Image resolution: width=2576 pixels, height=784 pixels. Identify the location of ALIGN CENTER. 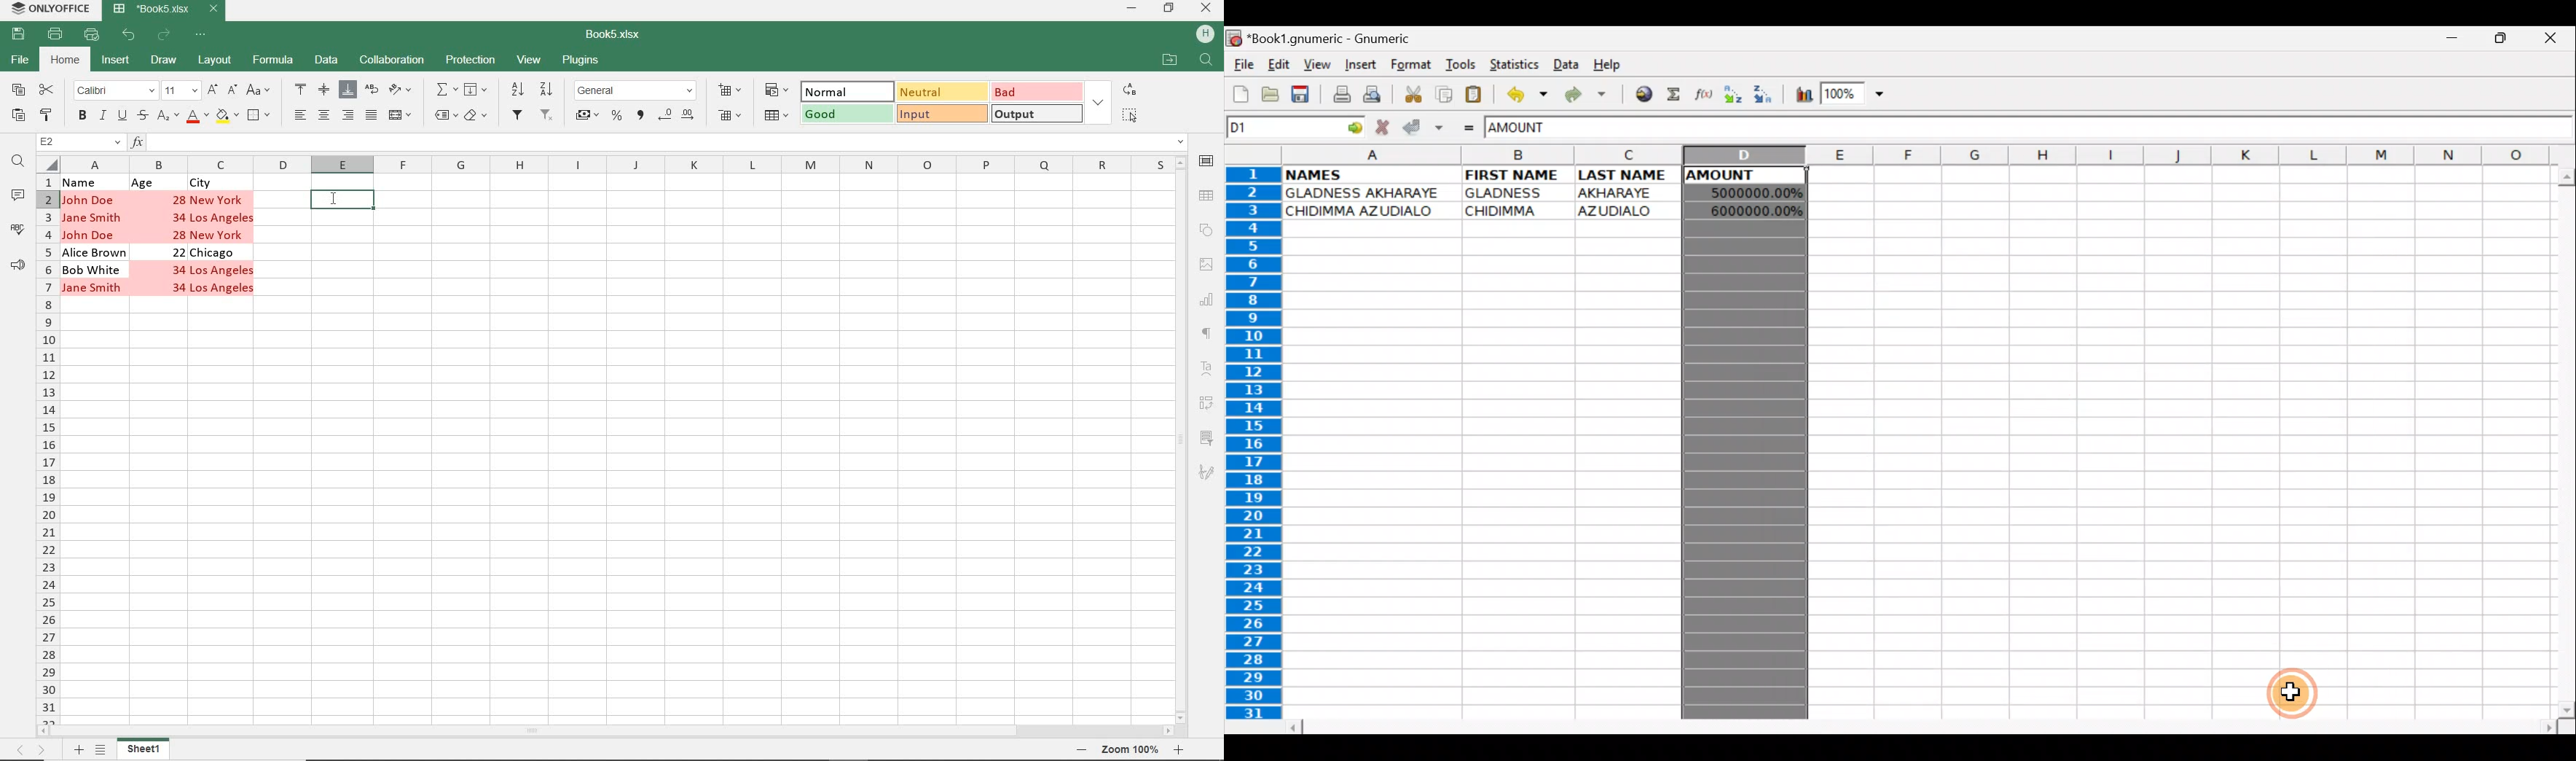
(323, 116).